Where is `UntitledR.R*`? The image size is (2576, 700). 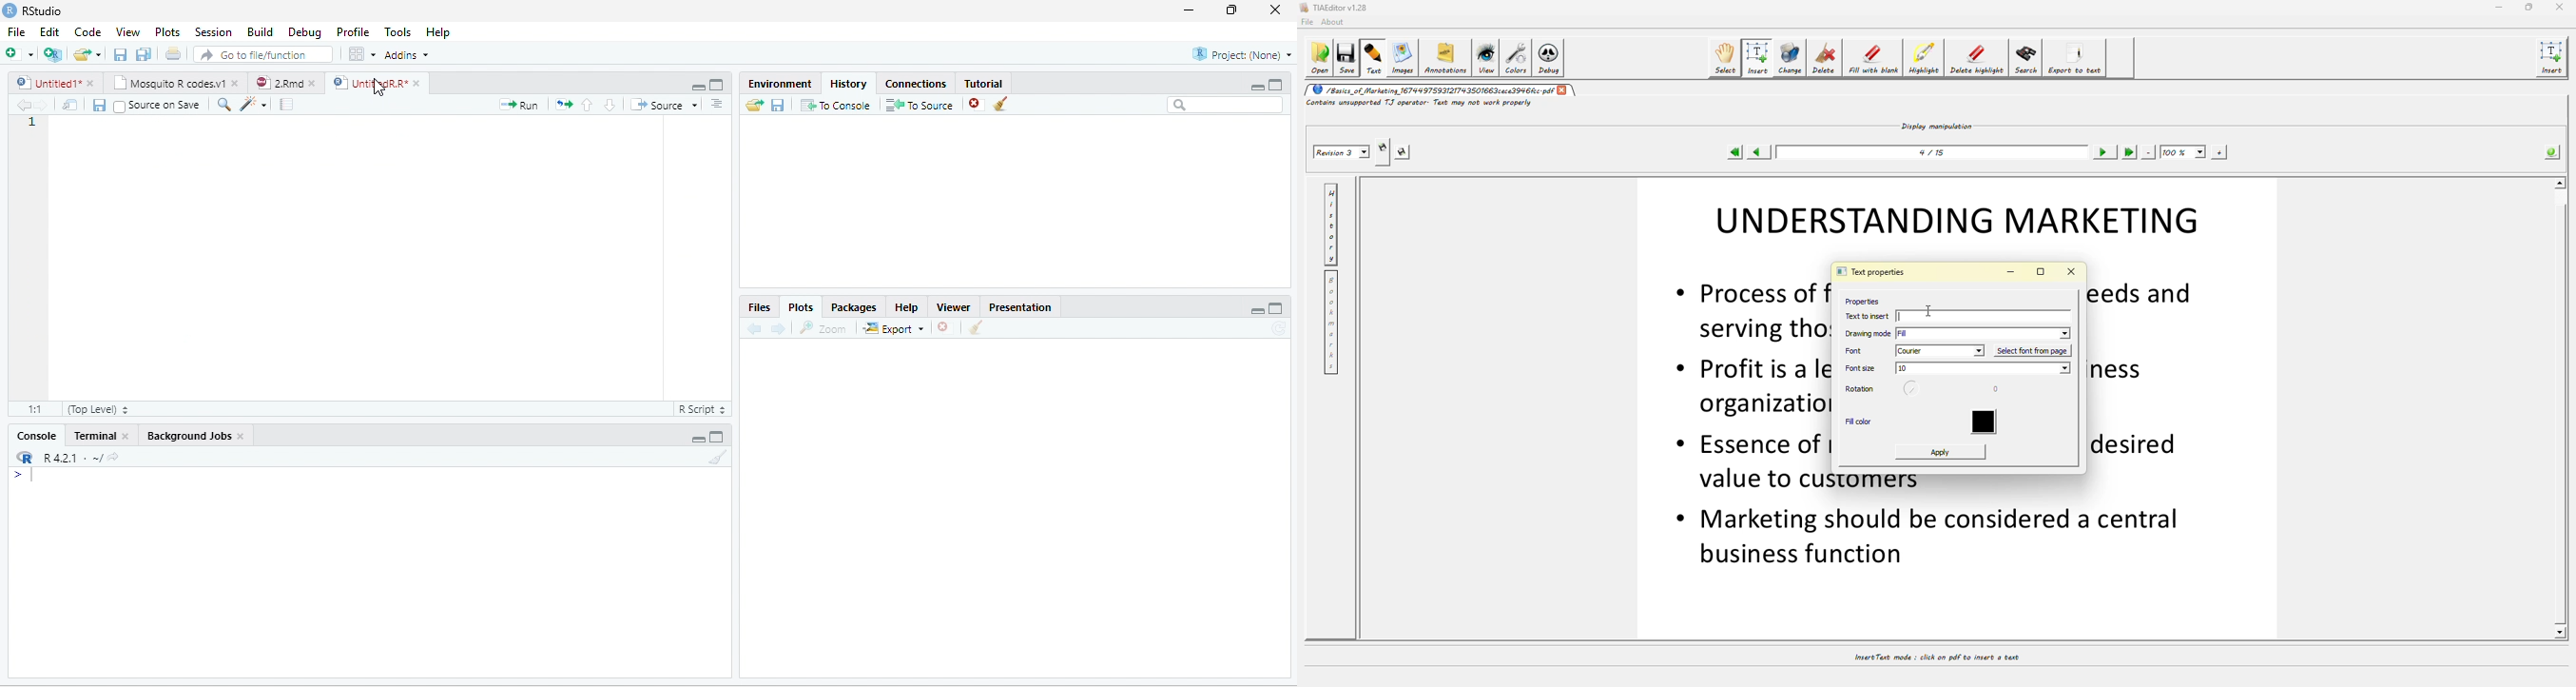
UntitledR.R* is located at coordinates (368, 83).